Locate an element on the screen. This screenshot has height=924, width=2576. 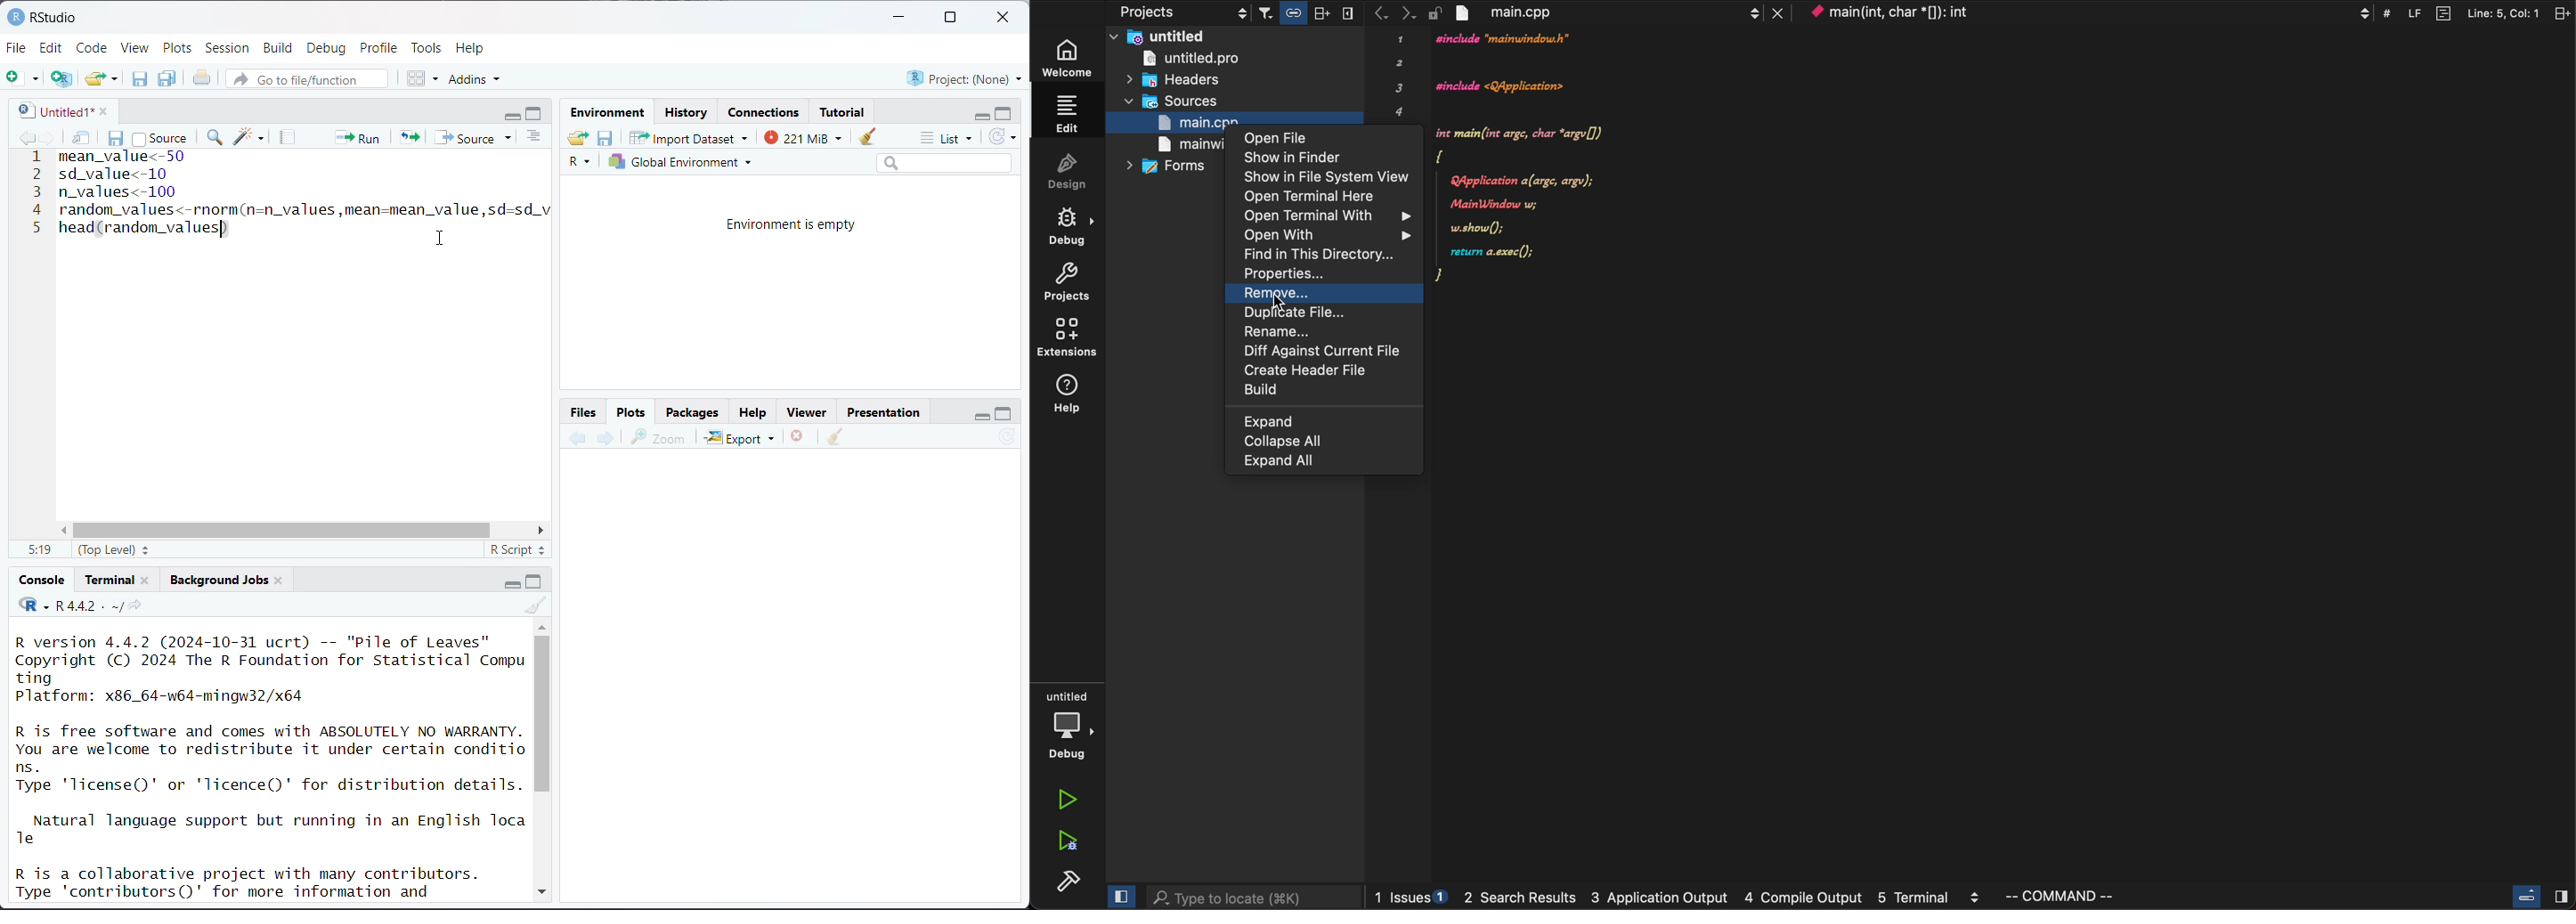
welcome is located at coordinates (1069, 56).